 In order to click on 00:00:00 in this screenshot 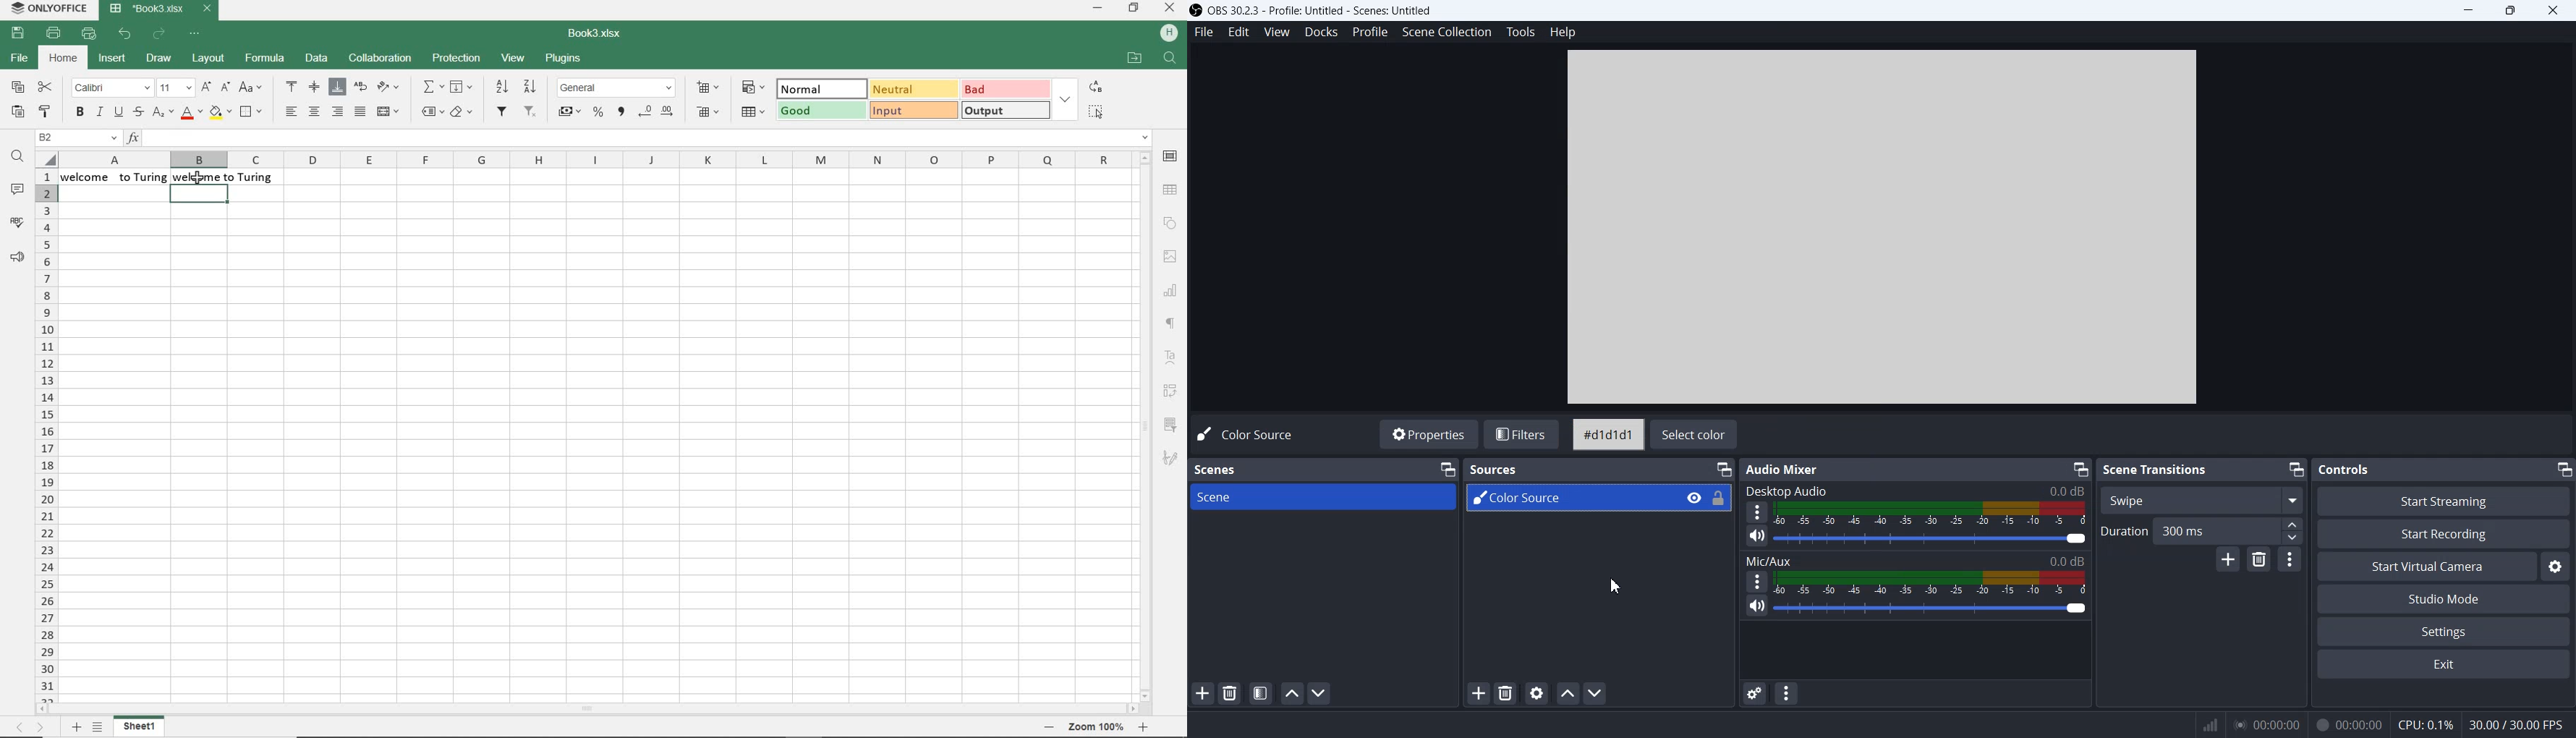, I will do `click(2265, 724)`.